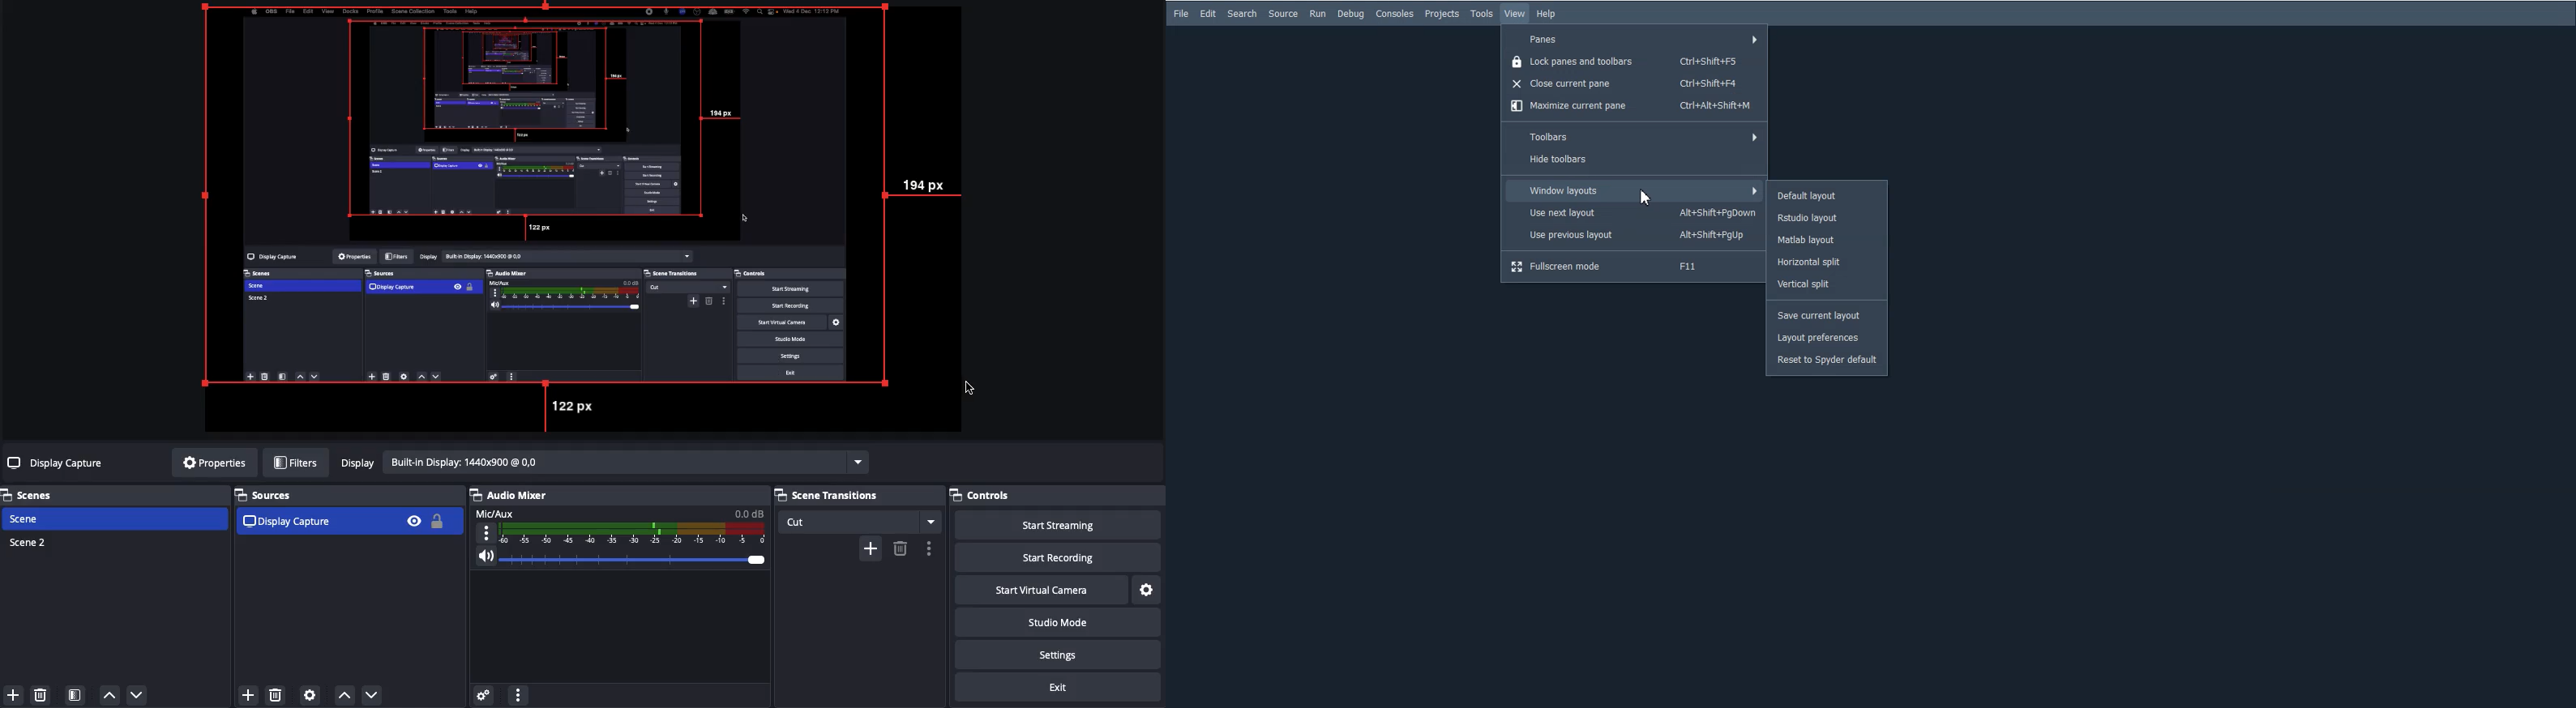 The height and width of the screenshot is (728, 2576). What do you see at coordinates (1826, 337) in the screenshot?
I see `Layout preferences` at bounding box center [1826, 337].